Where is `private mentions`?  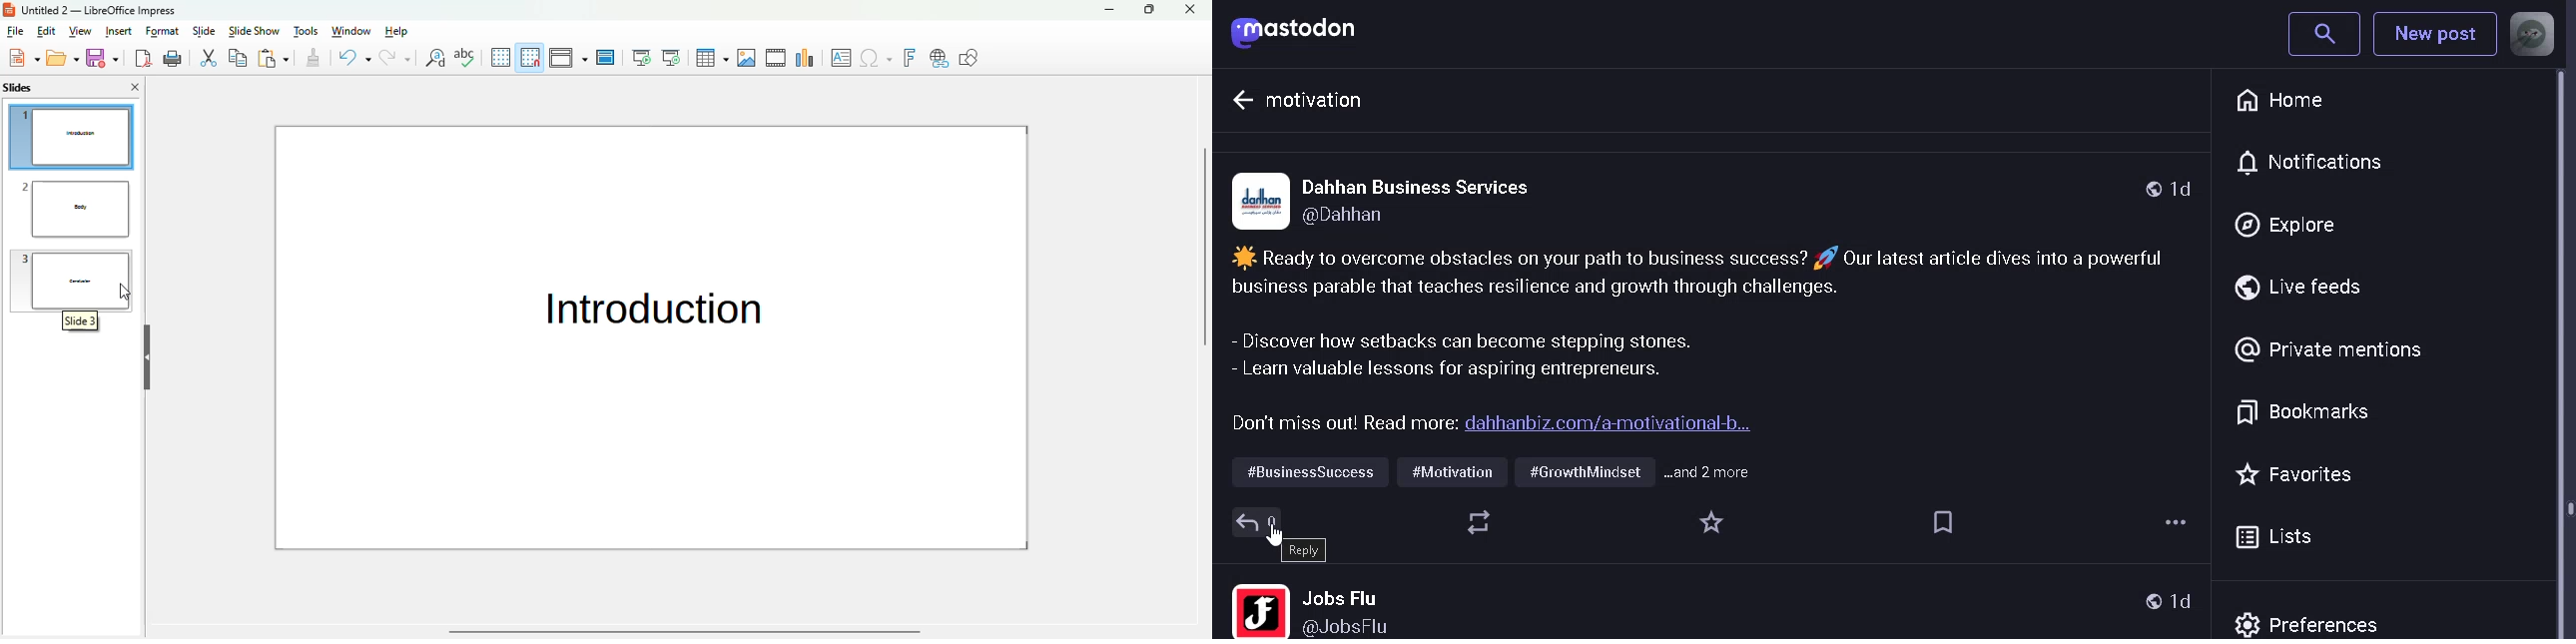 private mentions is located at coordinates (2327, 348).